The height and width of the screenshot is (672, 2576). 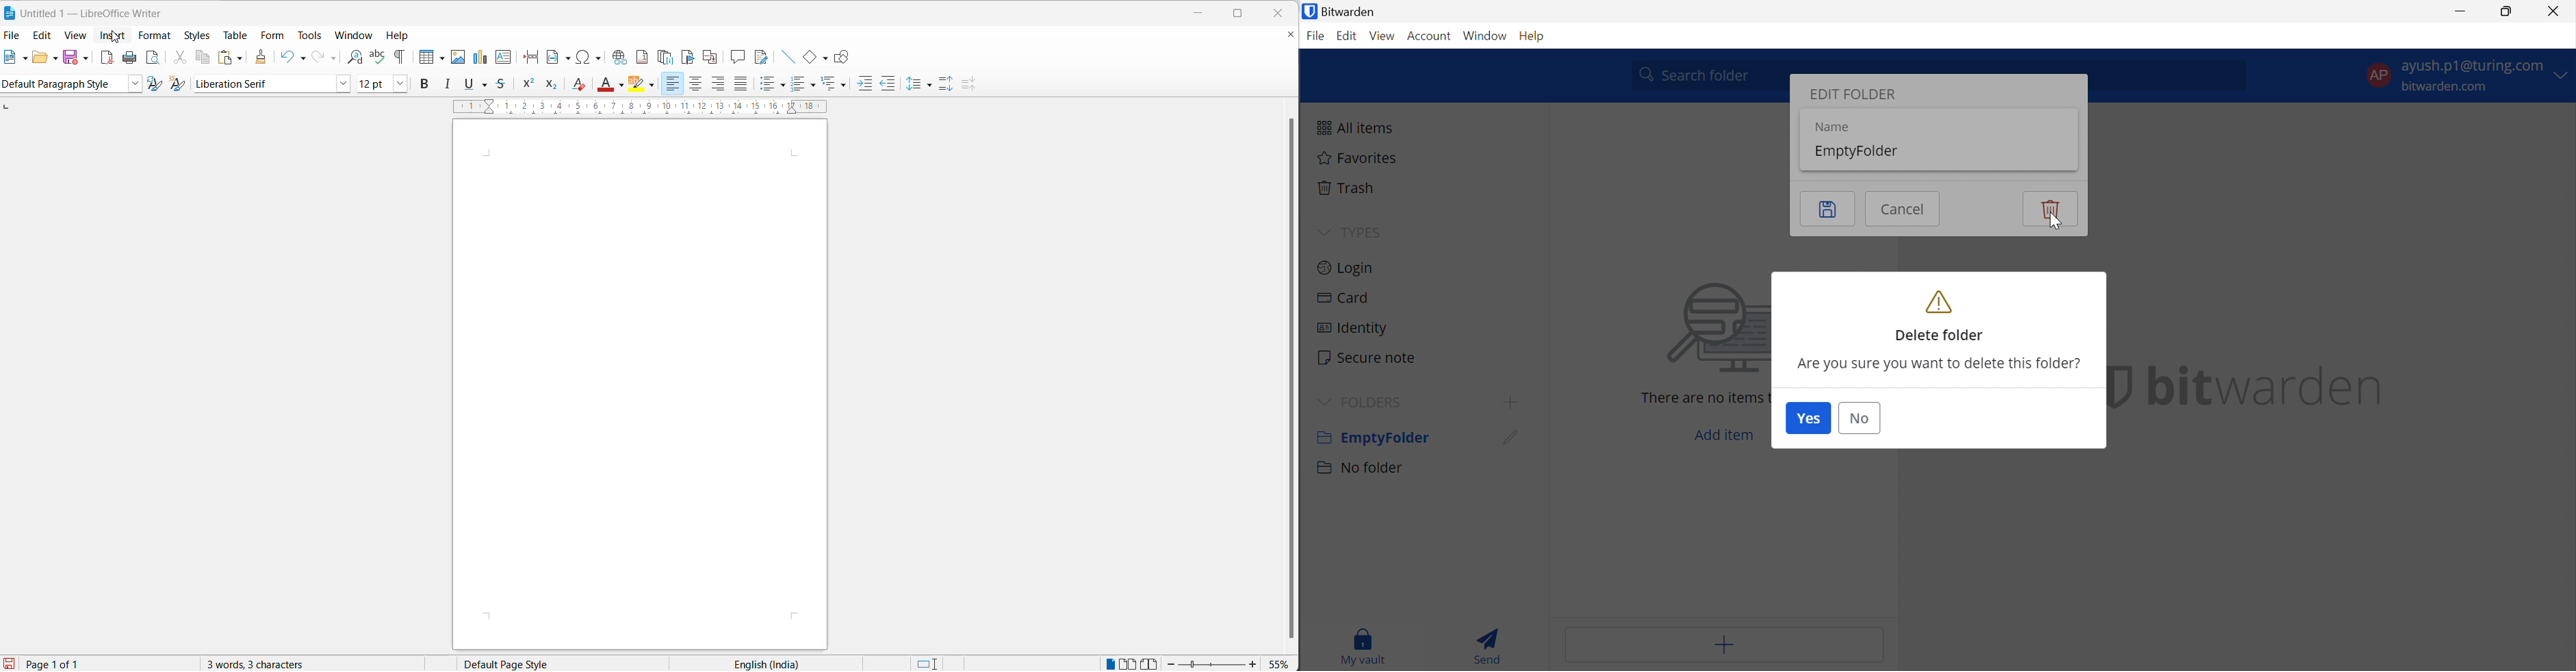 I want to click on Tarsh, so click(x=1350, y=188).